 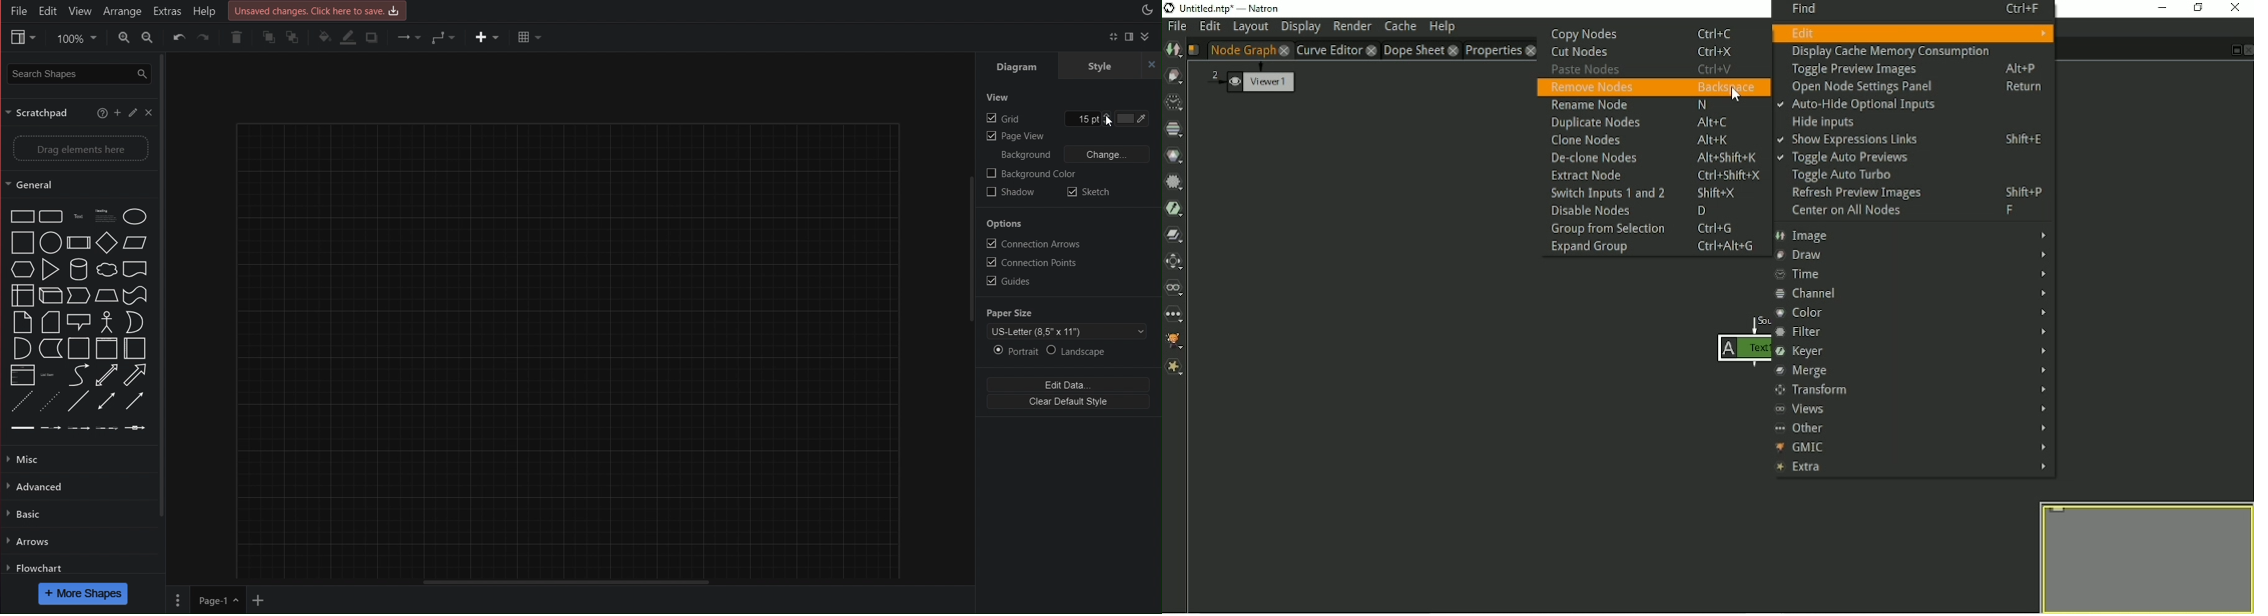 What do you see at coordinates (1080, 351) in the screenshot?
I see `Landscape` at bounding box center [1080, 351].